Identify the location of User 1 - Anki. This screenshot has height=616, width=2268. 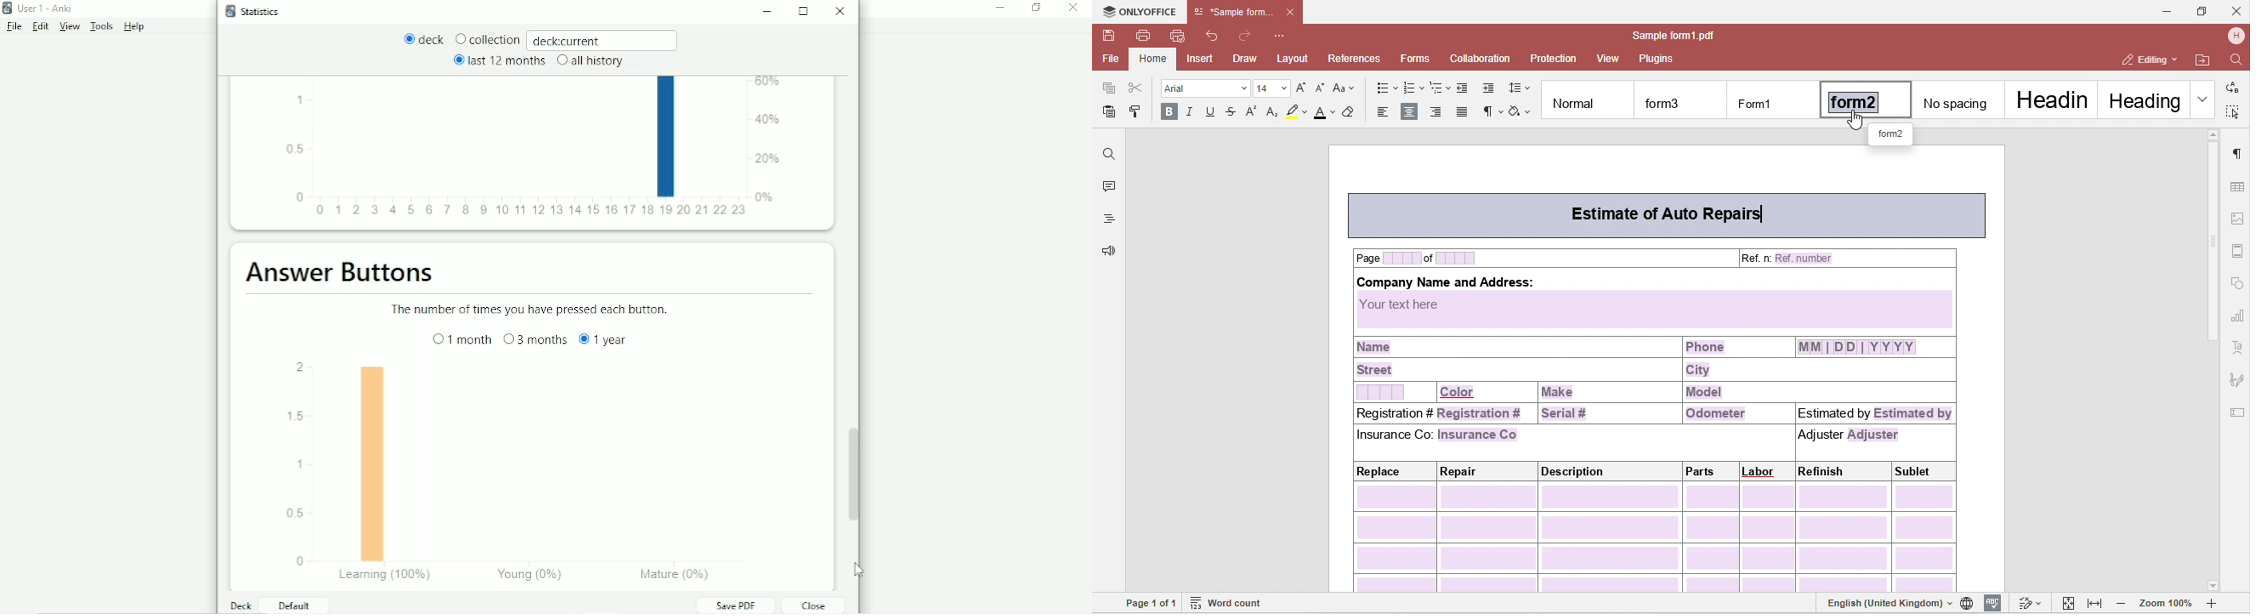
(45, 8).